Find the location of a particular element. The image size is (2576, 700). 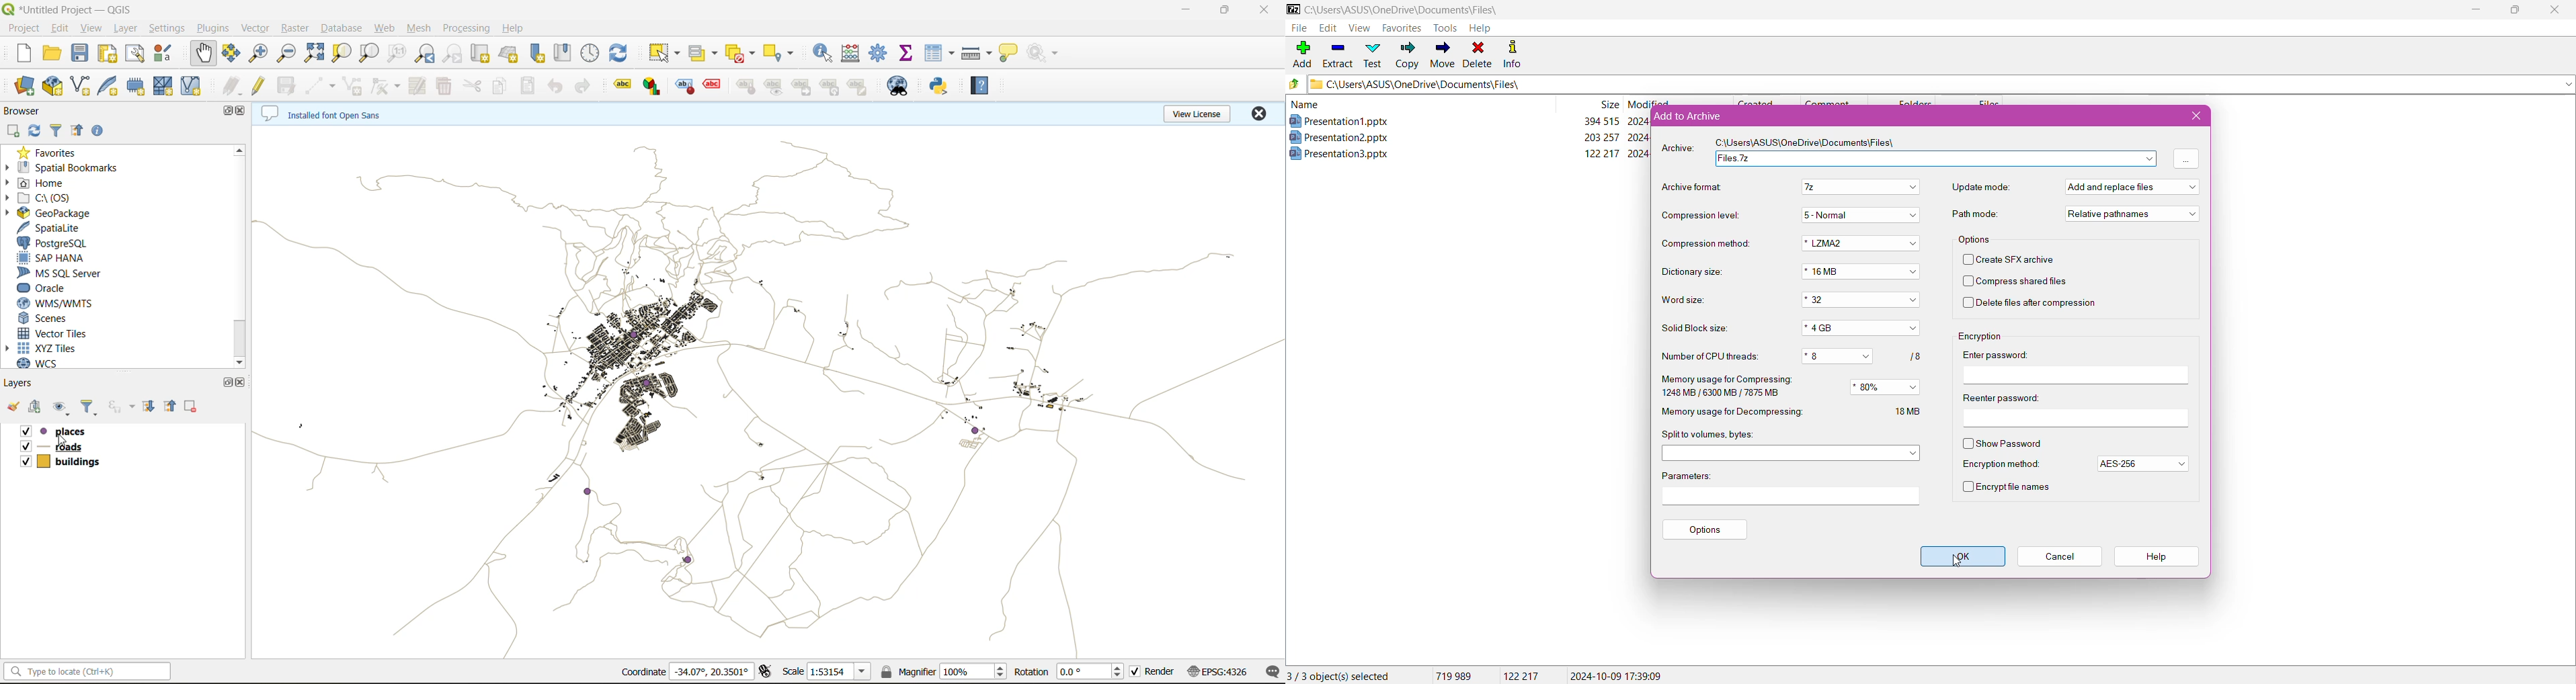

Dictionary size is located at coordinates (1693, 273).